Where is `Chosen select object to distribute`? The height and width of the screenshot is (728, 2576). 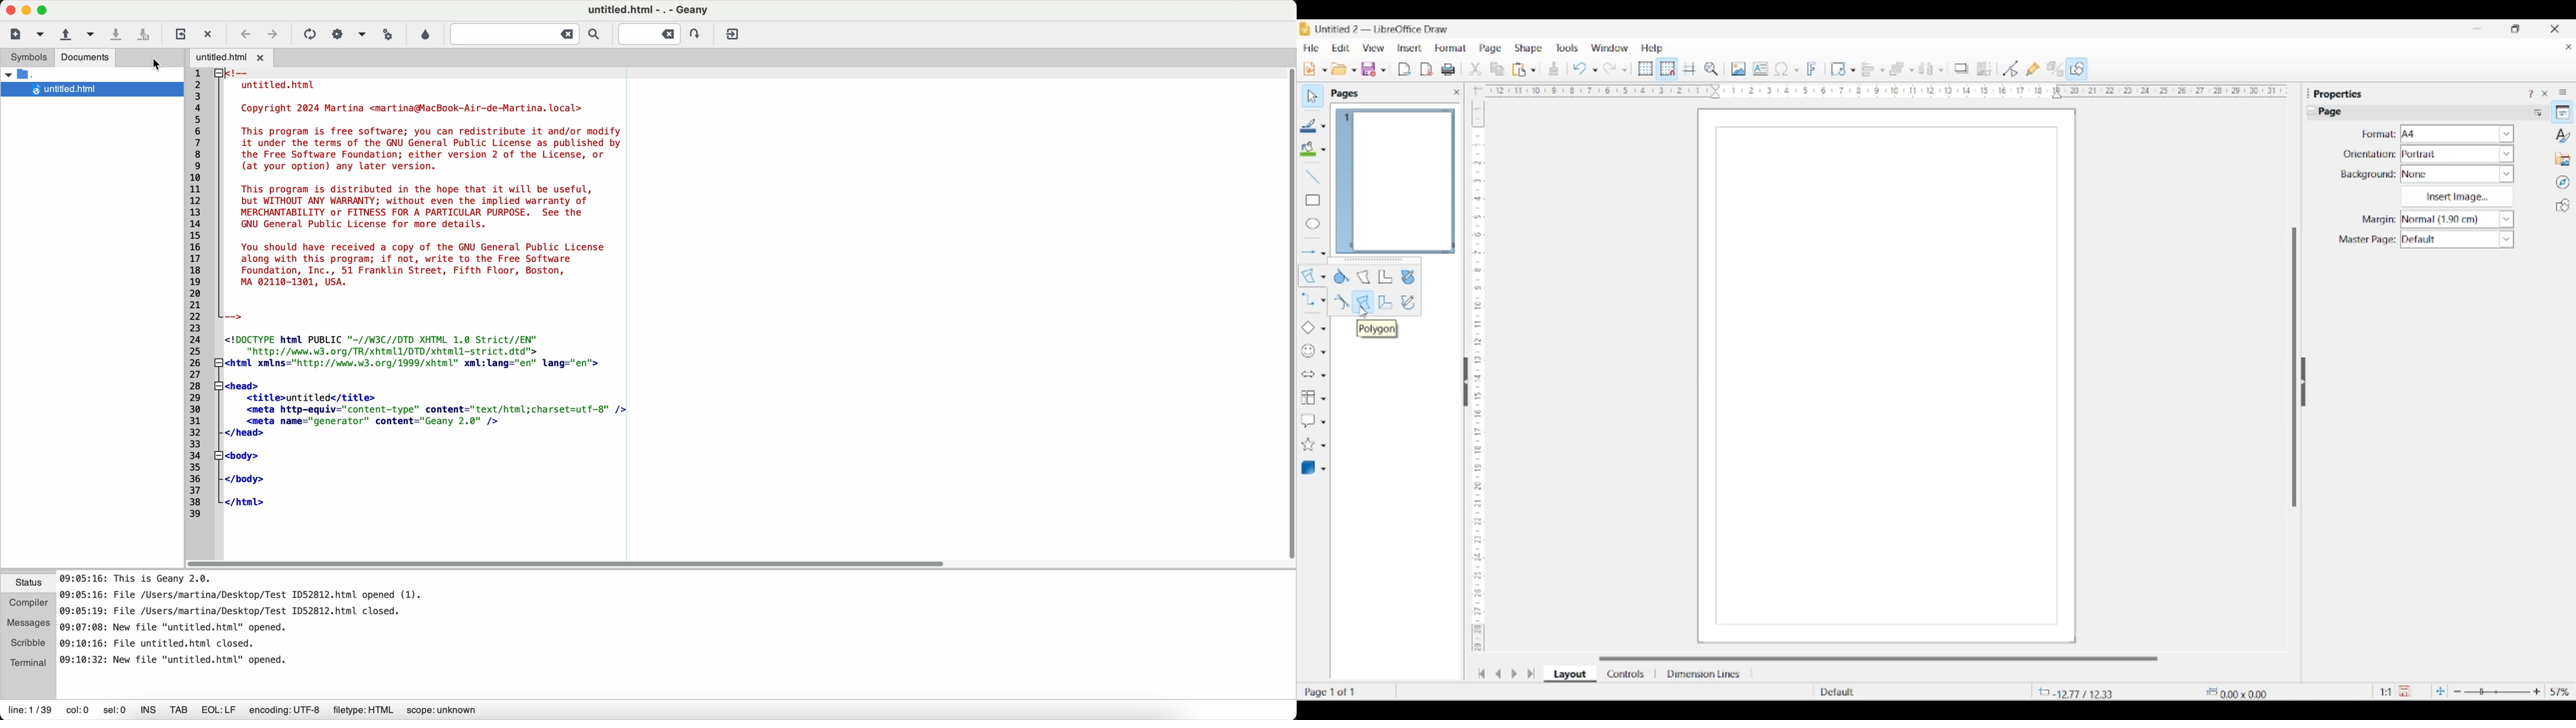 Chosen select object to distribute is located at coordinates (1926, 69).